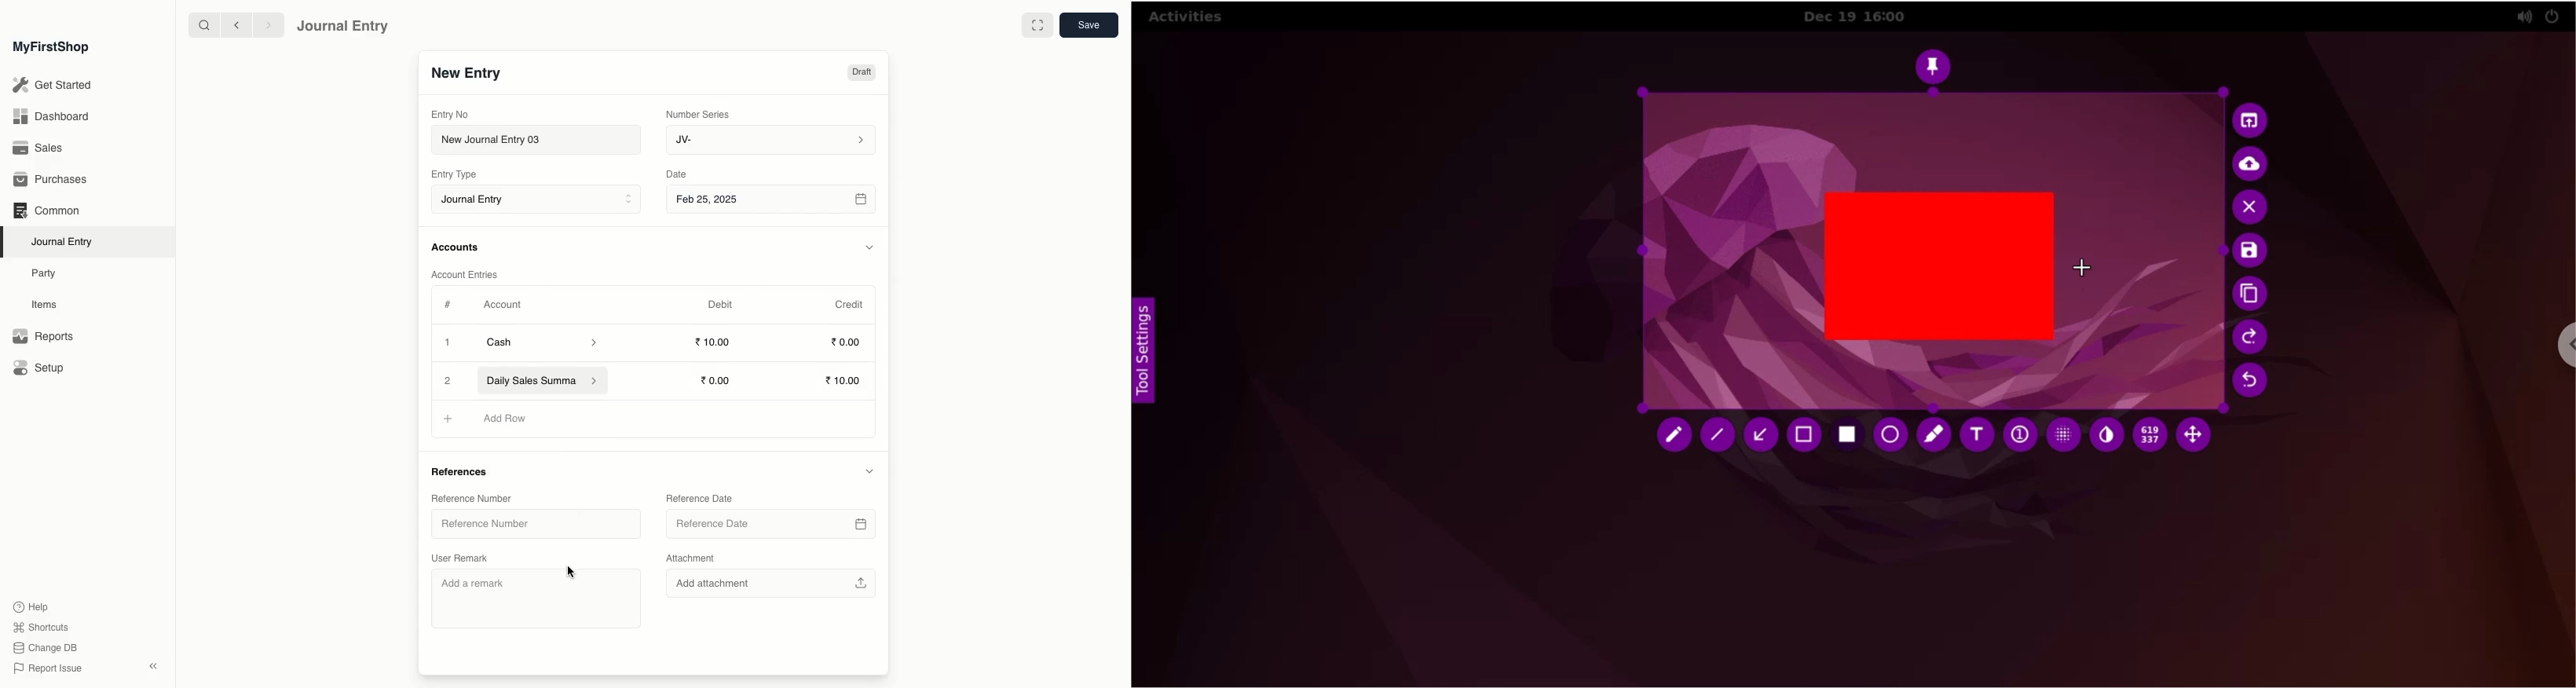 This screenshot has width=2576, height=700. Describe the element at coordinates (540, 141) in the screenshot. I see `New Journal Entry 03` at that location.